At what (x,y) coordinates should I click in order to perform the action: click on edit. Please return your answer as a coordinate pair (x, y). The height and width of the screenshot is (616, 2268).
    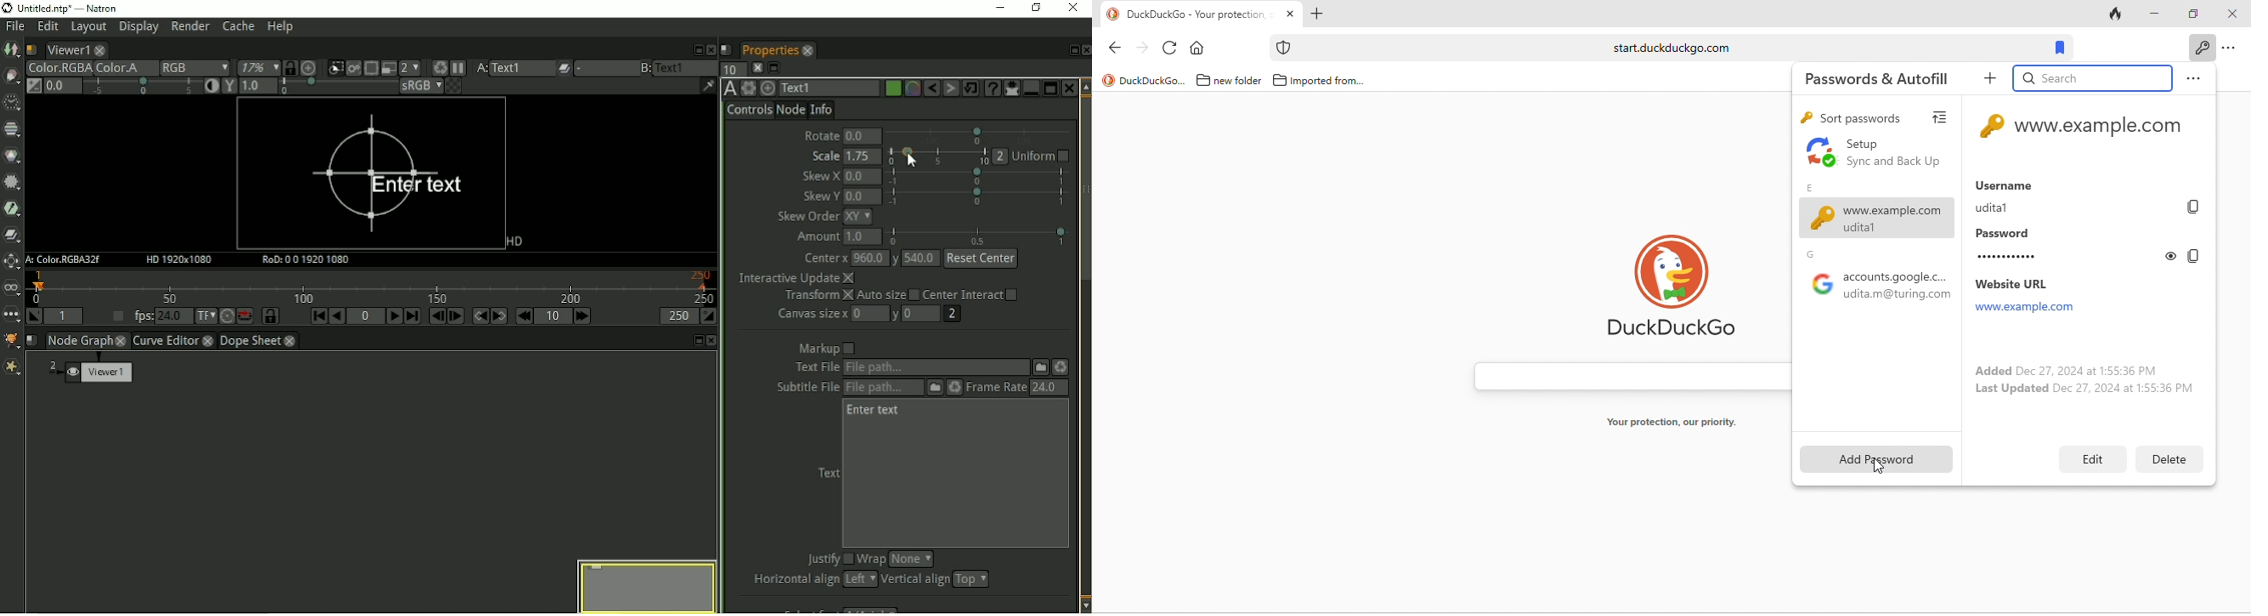
    Looking at the image, I should click on (2095, 458).